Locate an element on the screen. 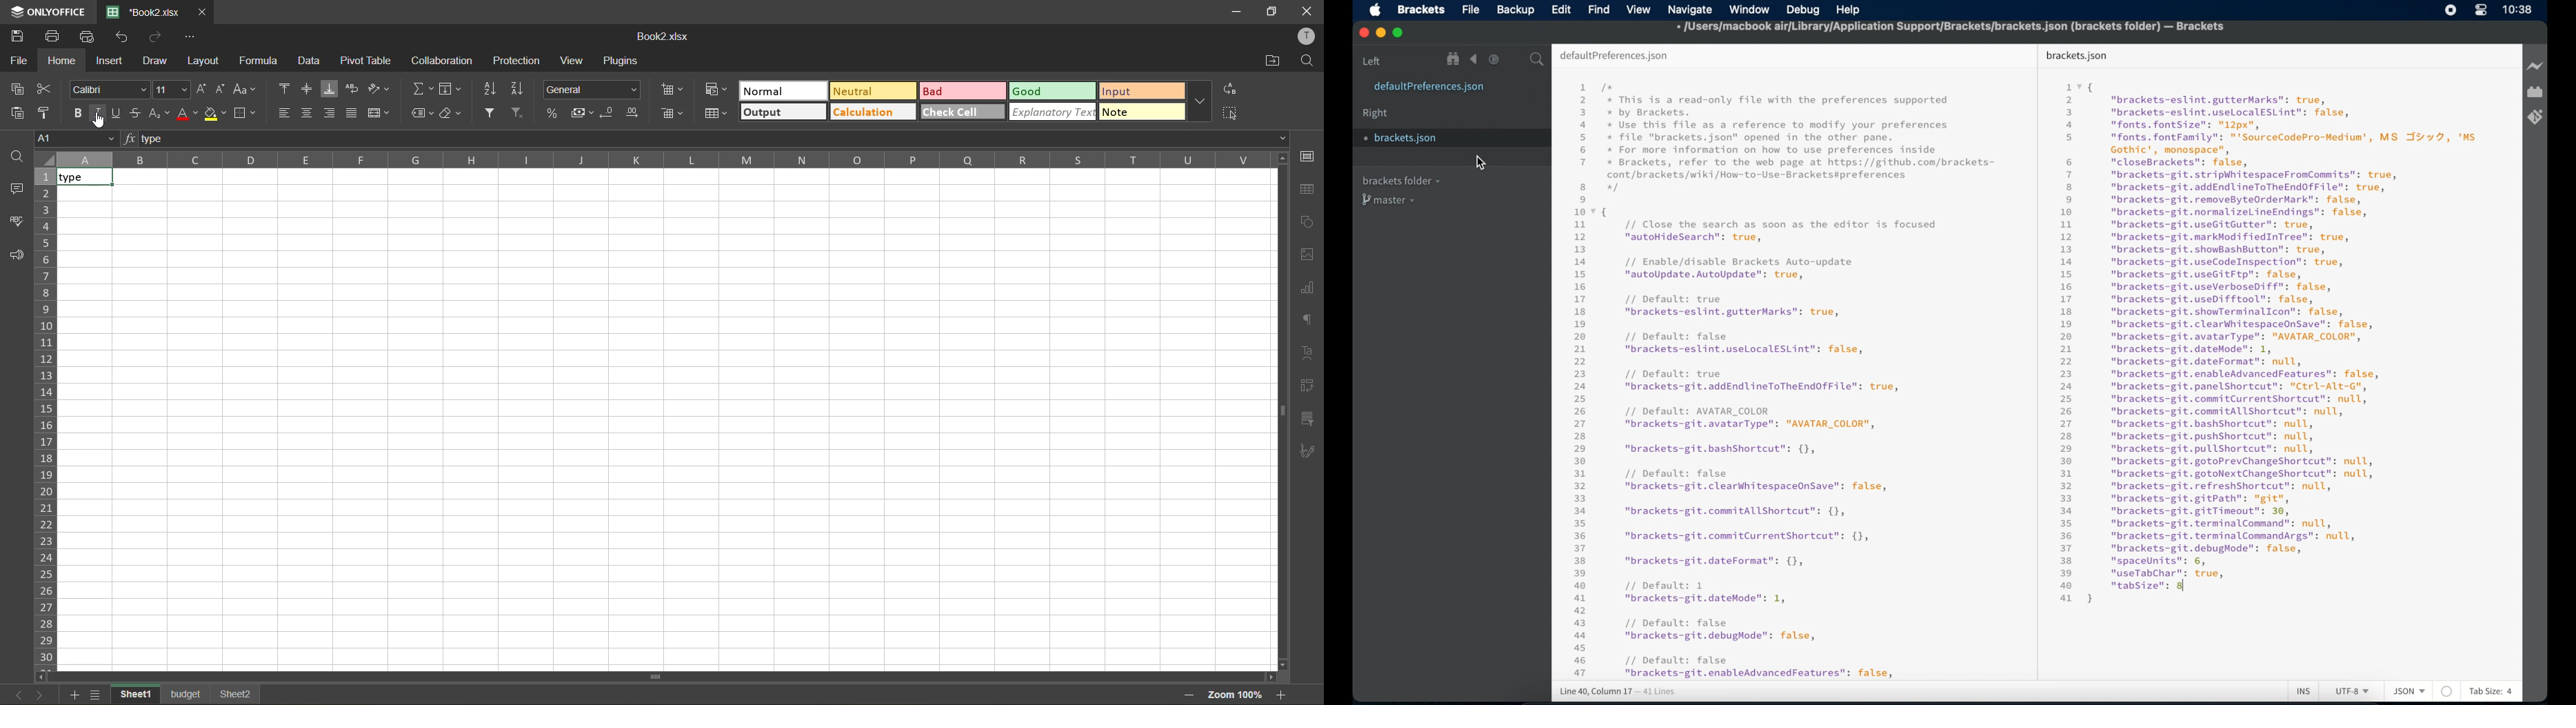 This screenshot has height=728, width=2576. insert is located at coordinates (111, 62).